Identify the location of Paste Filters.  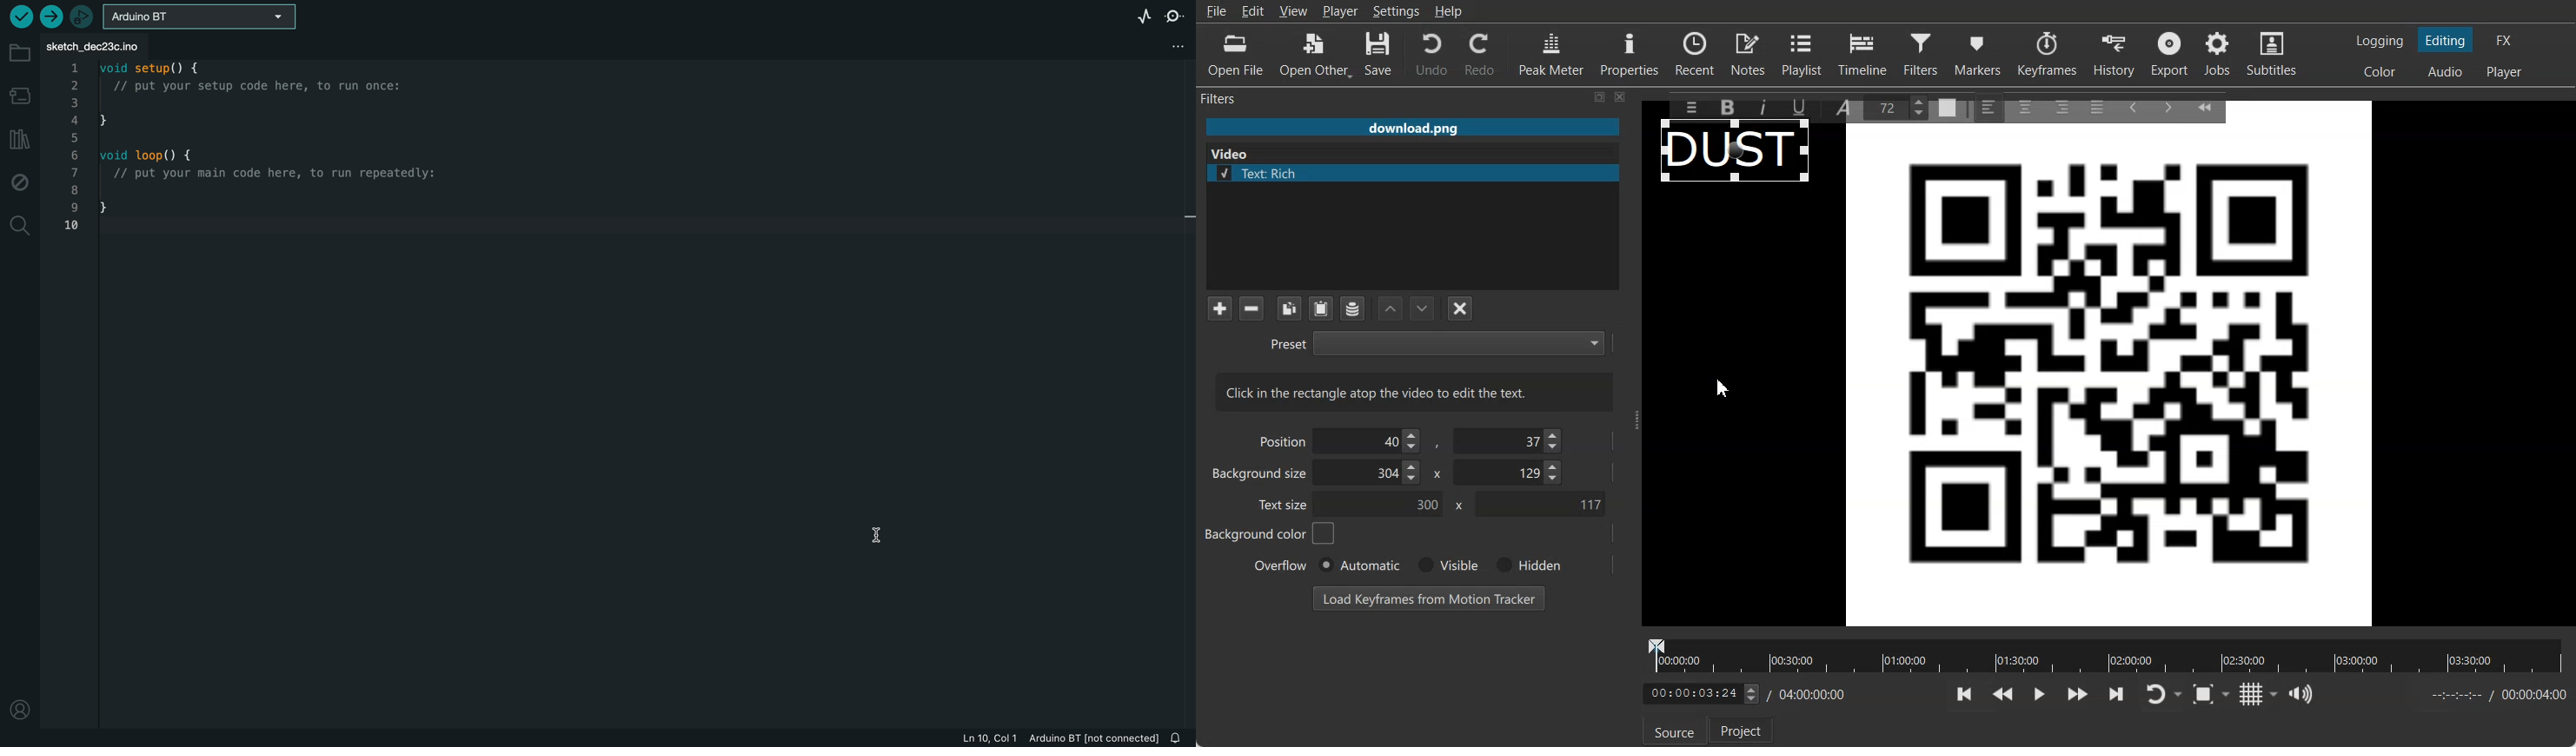
(1321, 309).